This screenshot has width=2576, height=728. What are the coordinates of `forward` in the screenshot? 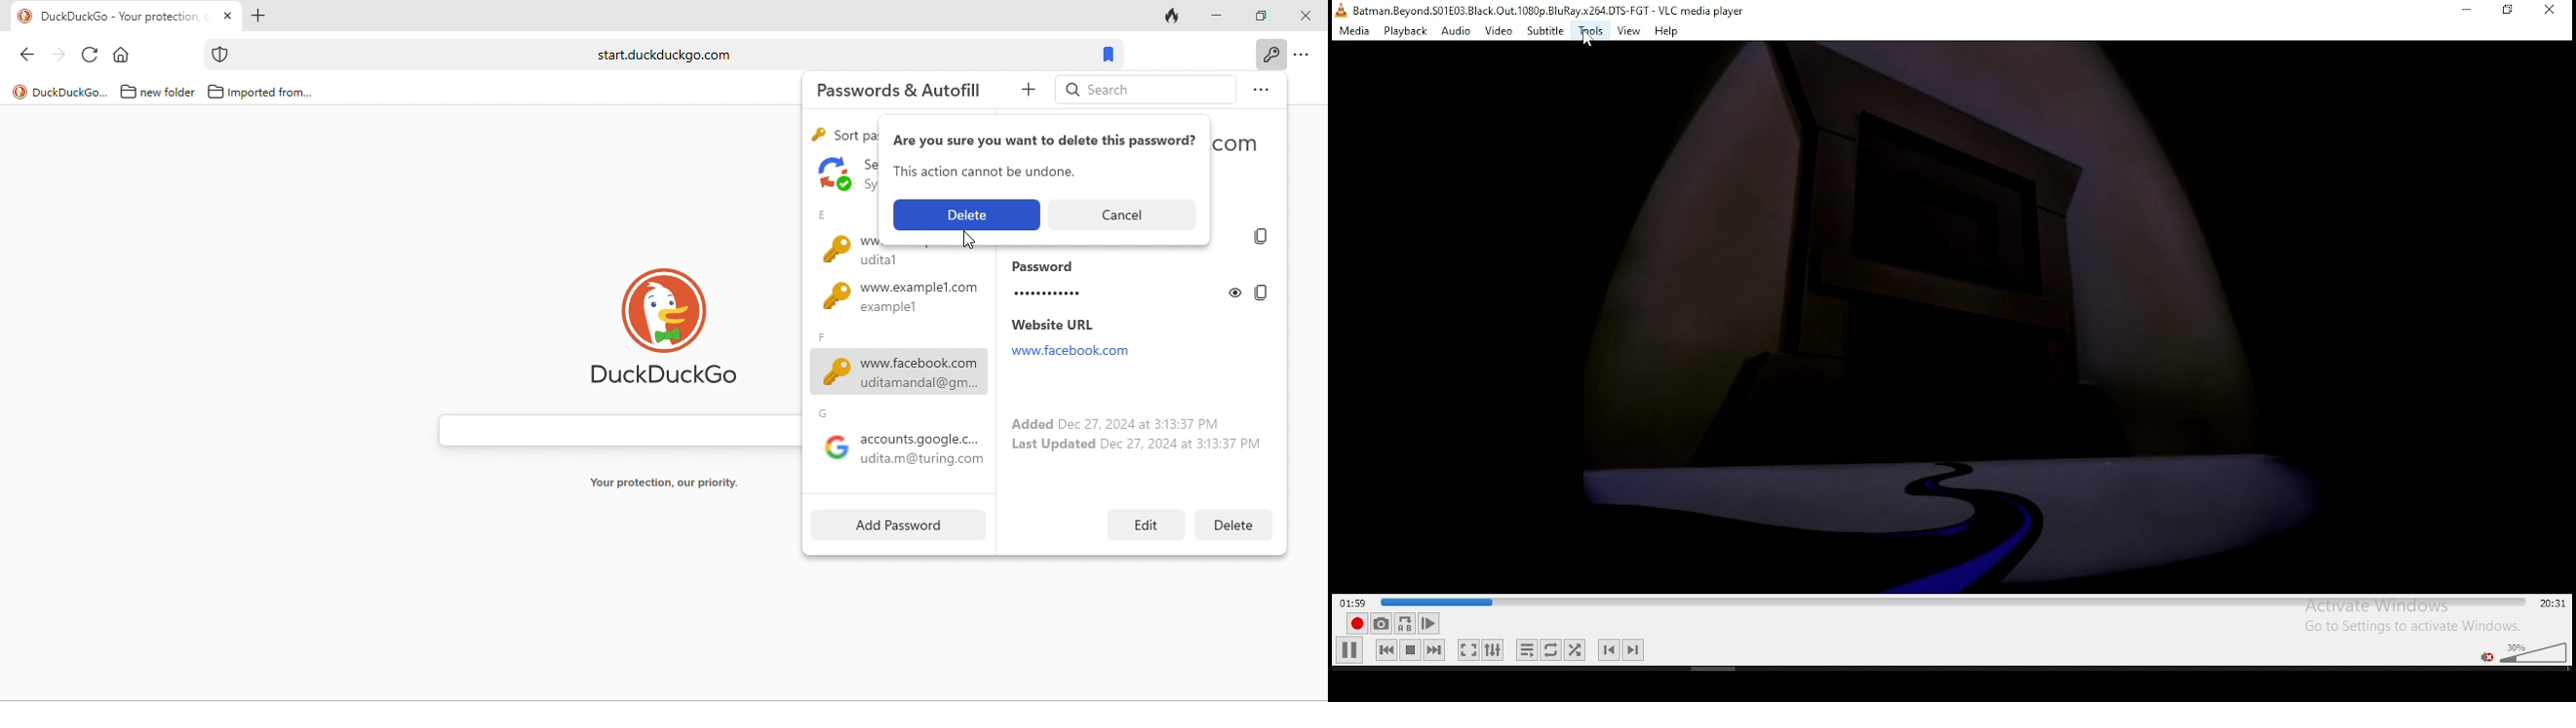 It's located at (60, 58).